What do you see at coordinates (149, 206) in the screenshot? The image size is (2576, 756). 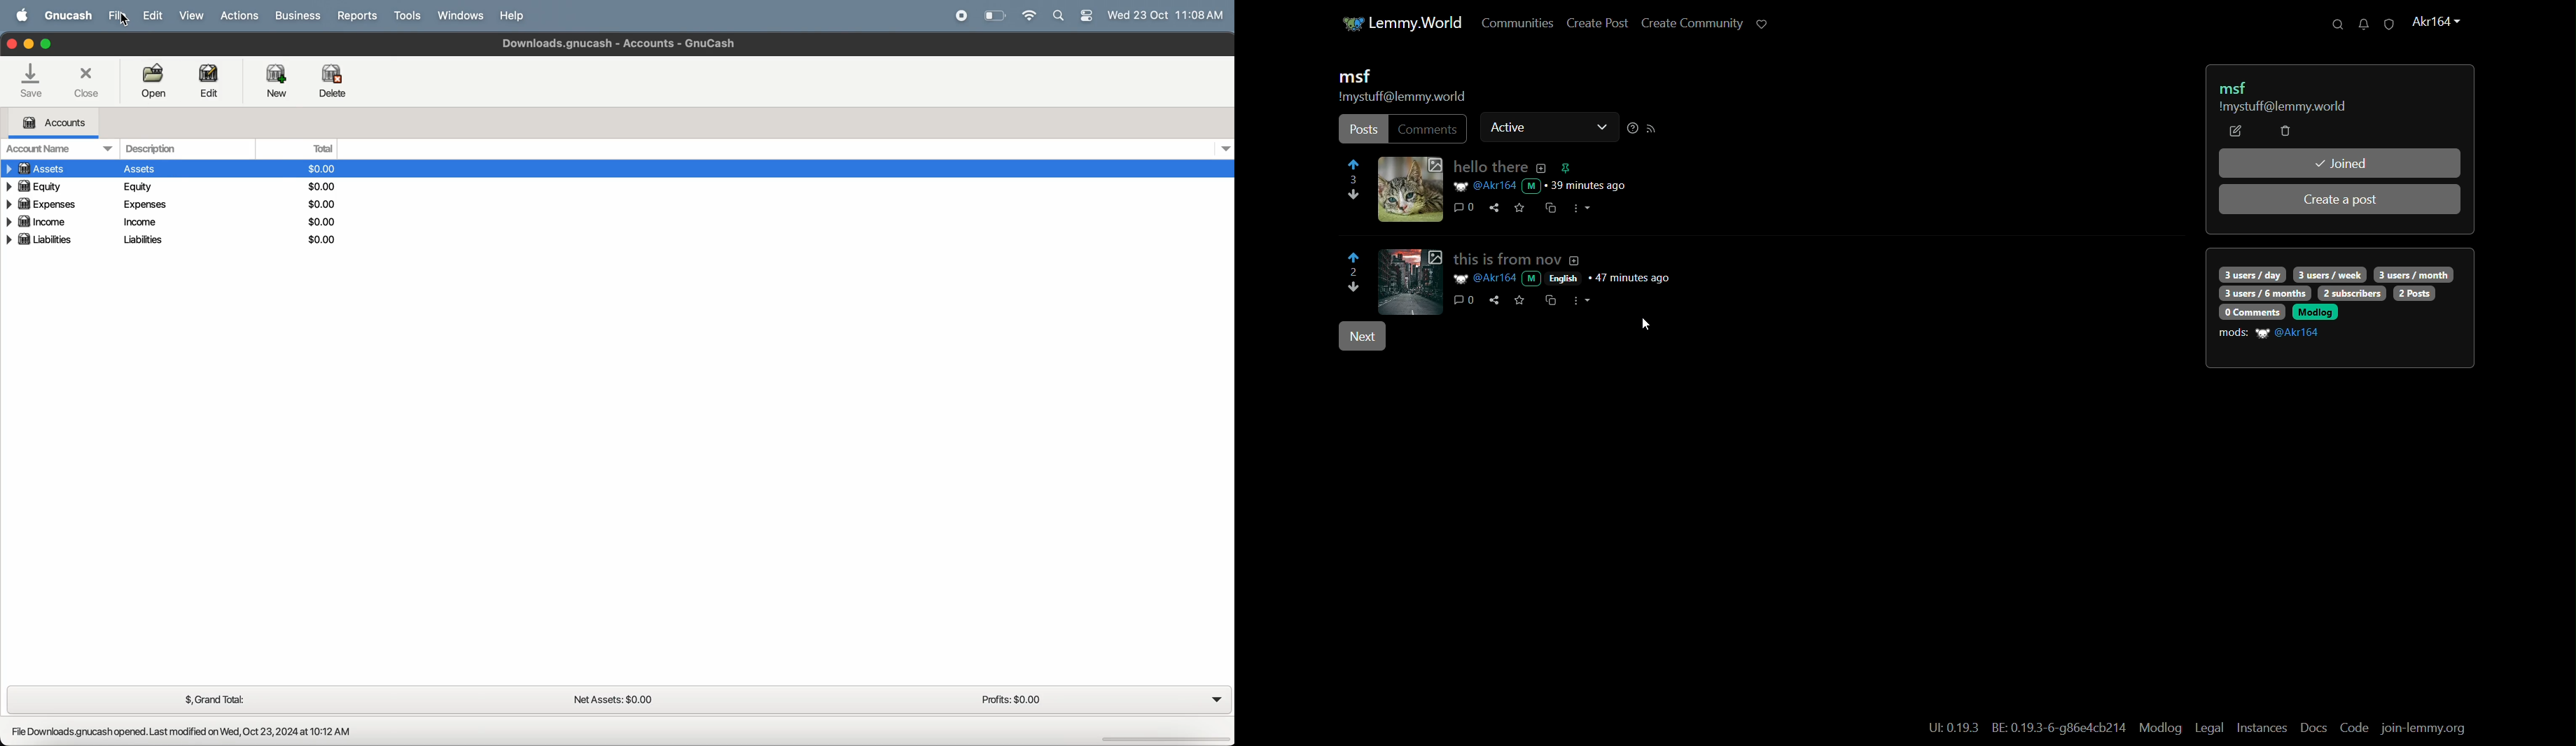 I see `expenses` at bounding box center [149, 206].